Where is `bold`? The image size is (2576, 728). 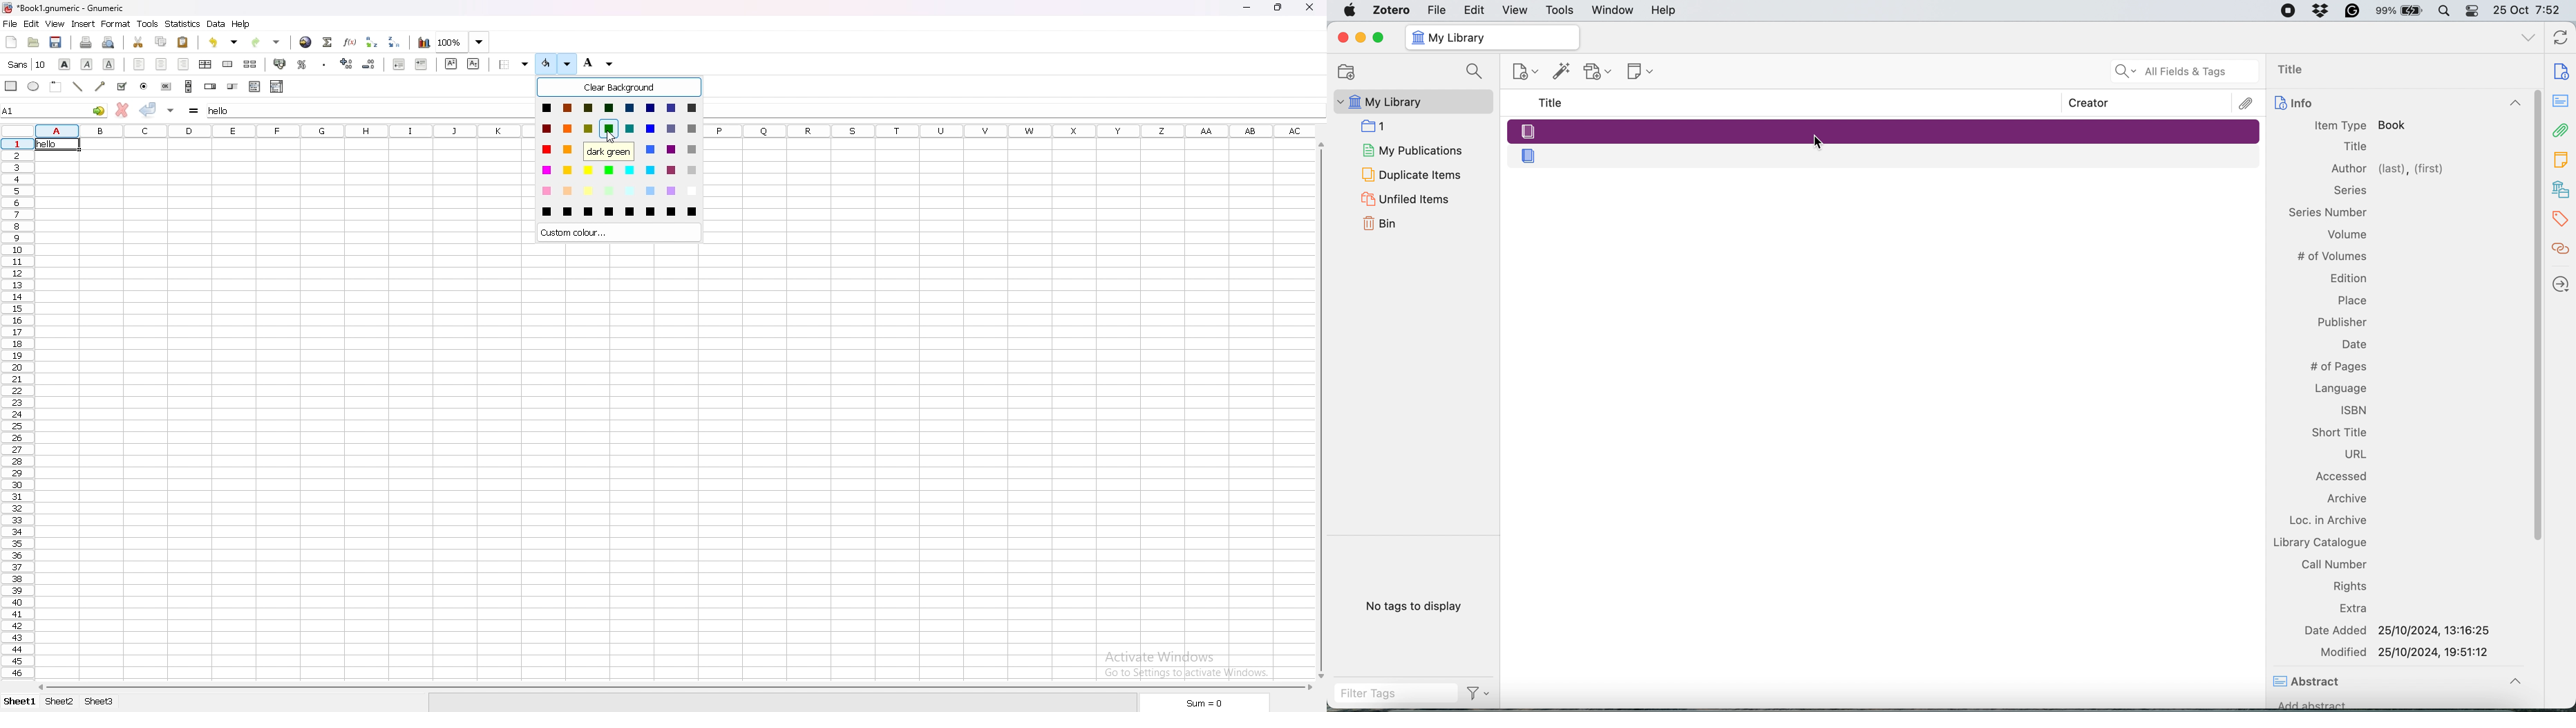 bold is located at coordinates (66, 64).